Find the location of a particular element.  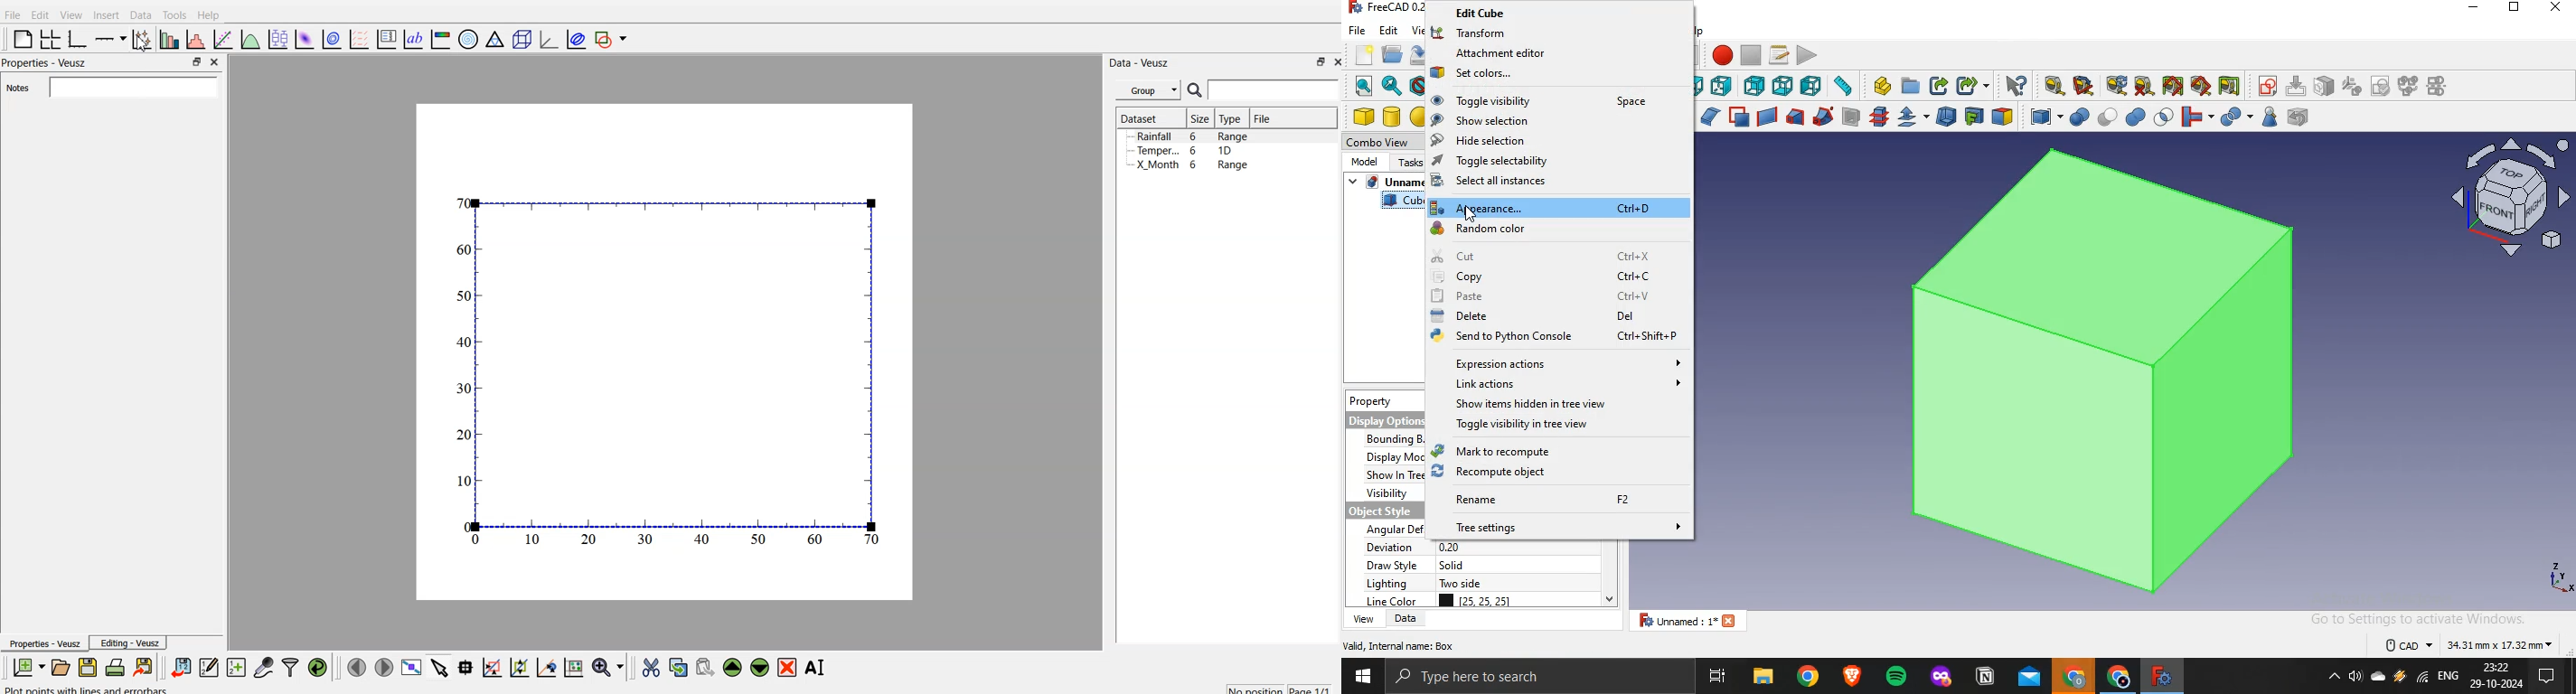

print document is located at coordinates (116, 667).